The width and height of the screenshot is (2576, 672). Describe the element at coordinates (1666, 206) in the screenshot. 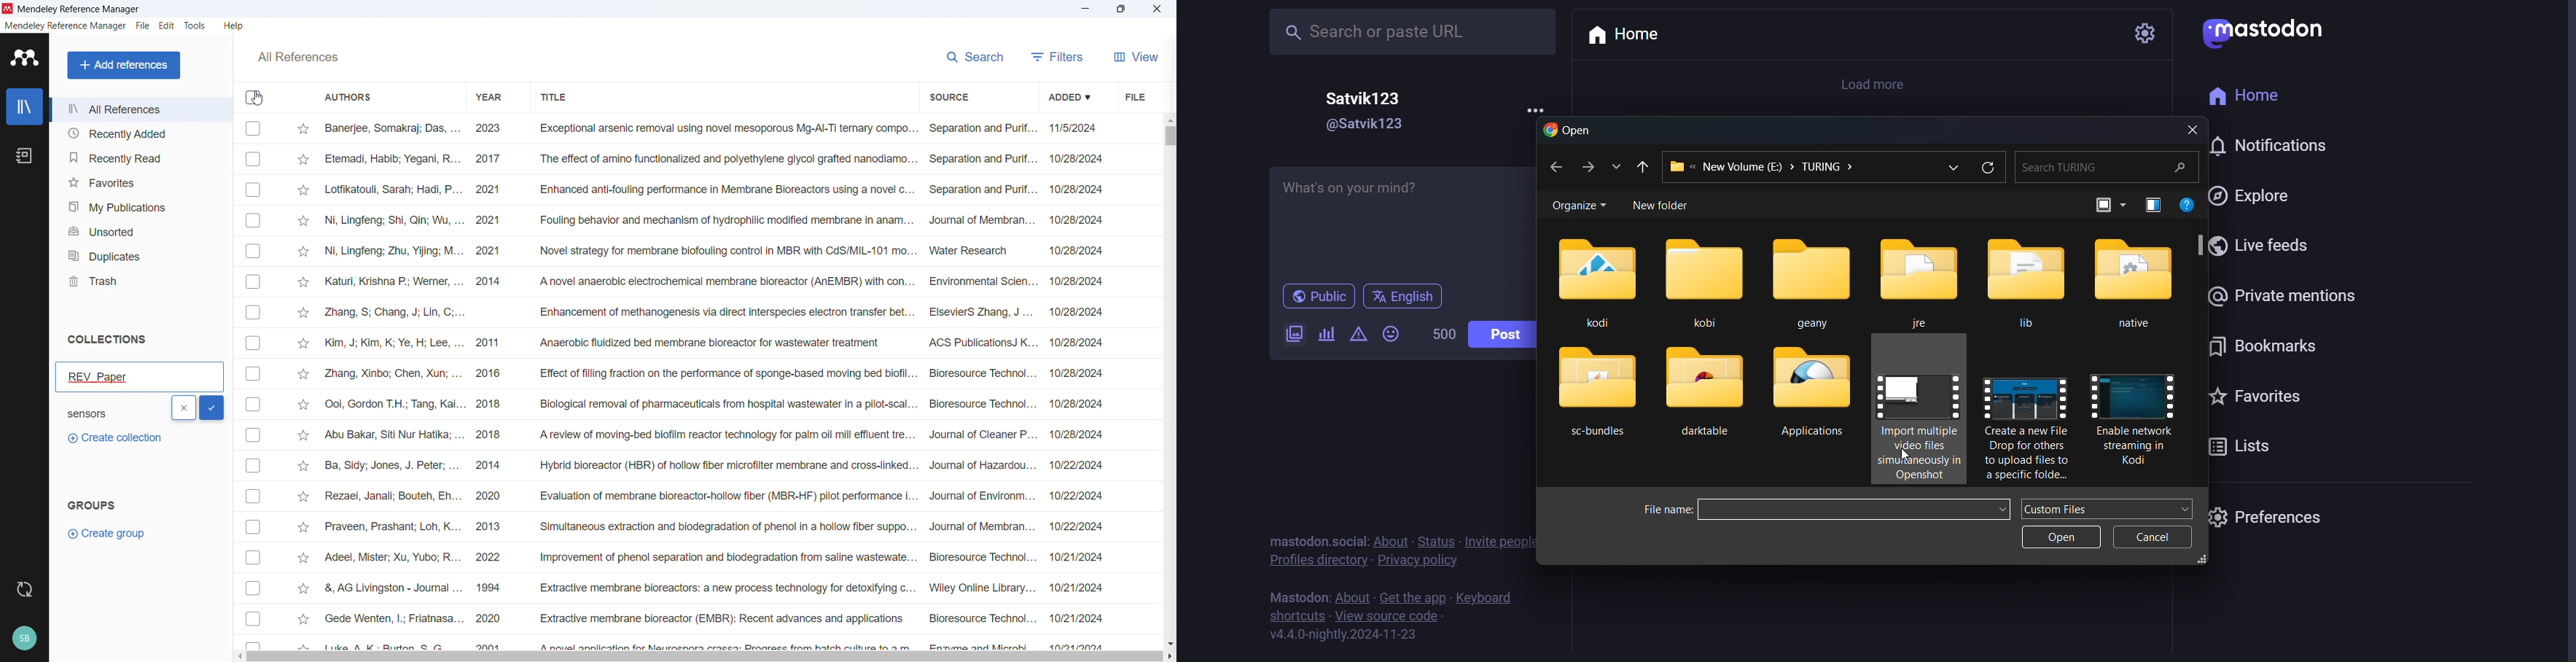

I see `new folder` at that location.